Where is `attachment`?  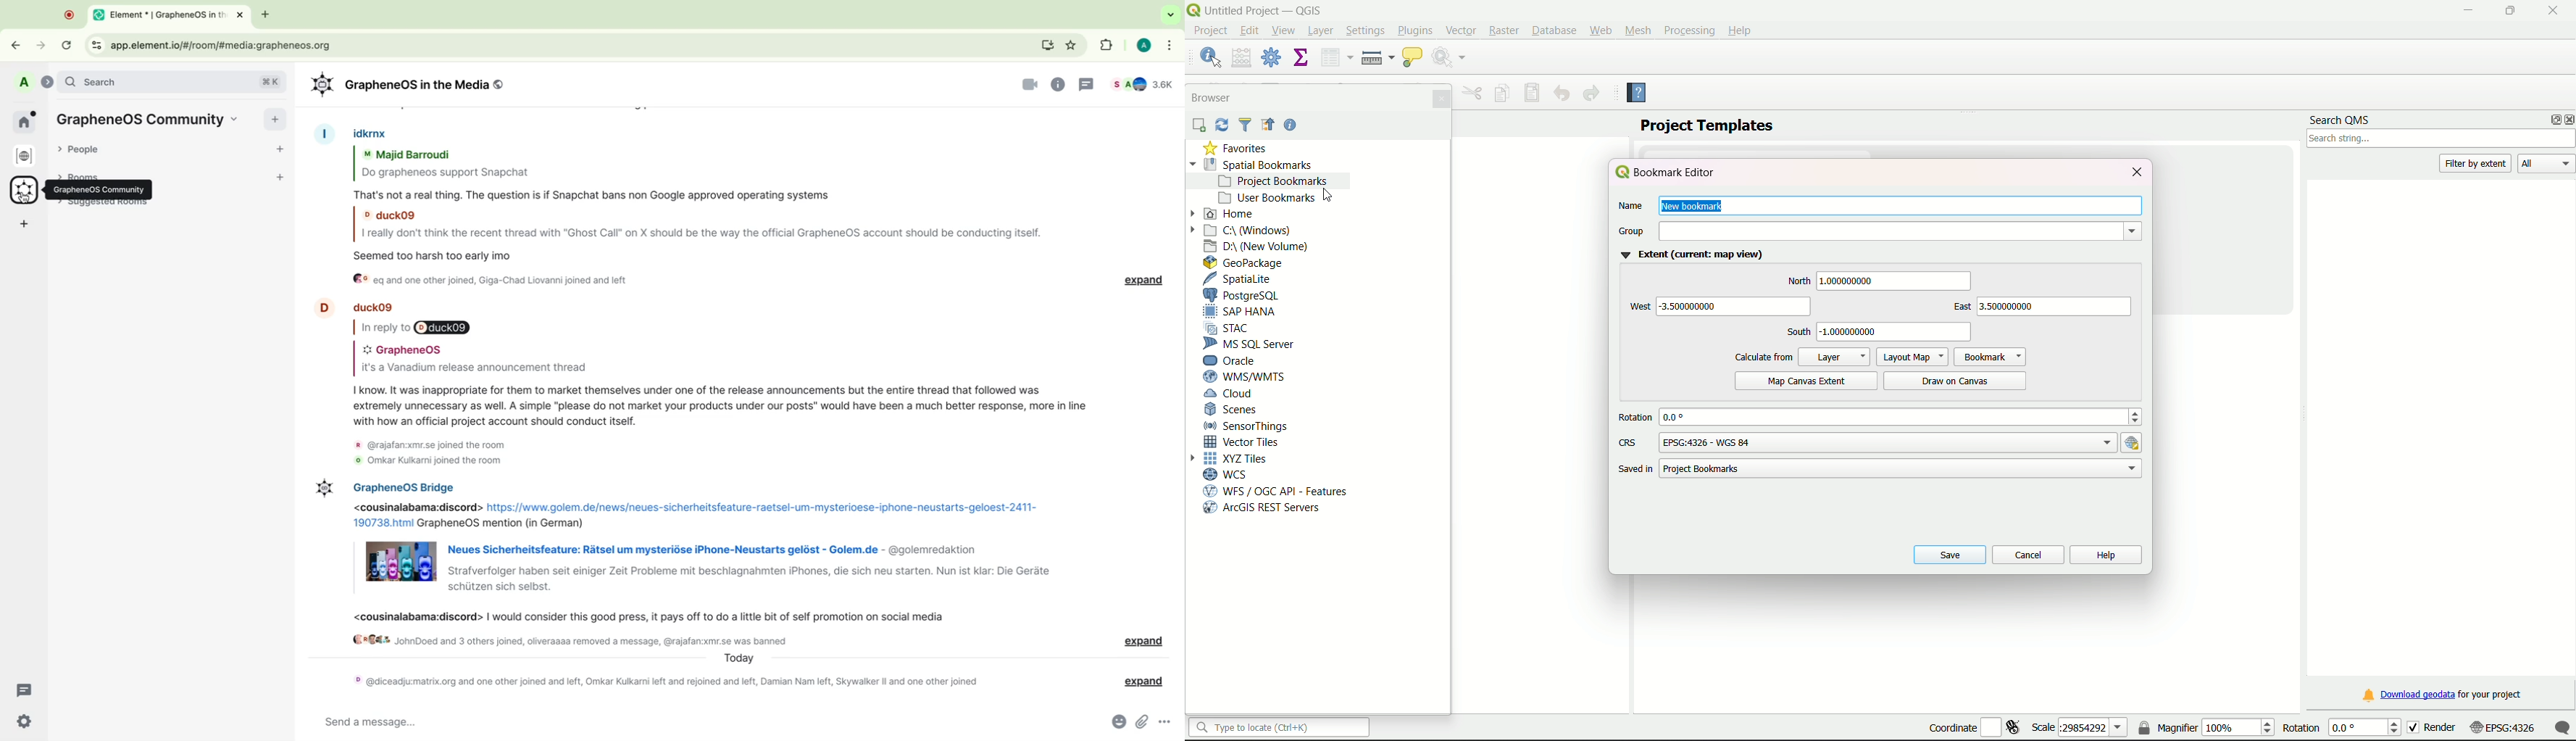
attachment is located at coordinates (1140, 722).